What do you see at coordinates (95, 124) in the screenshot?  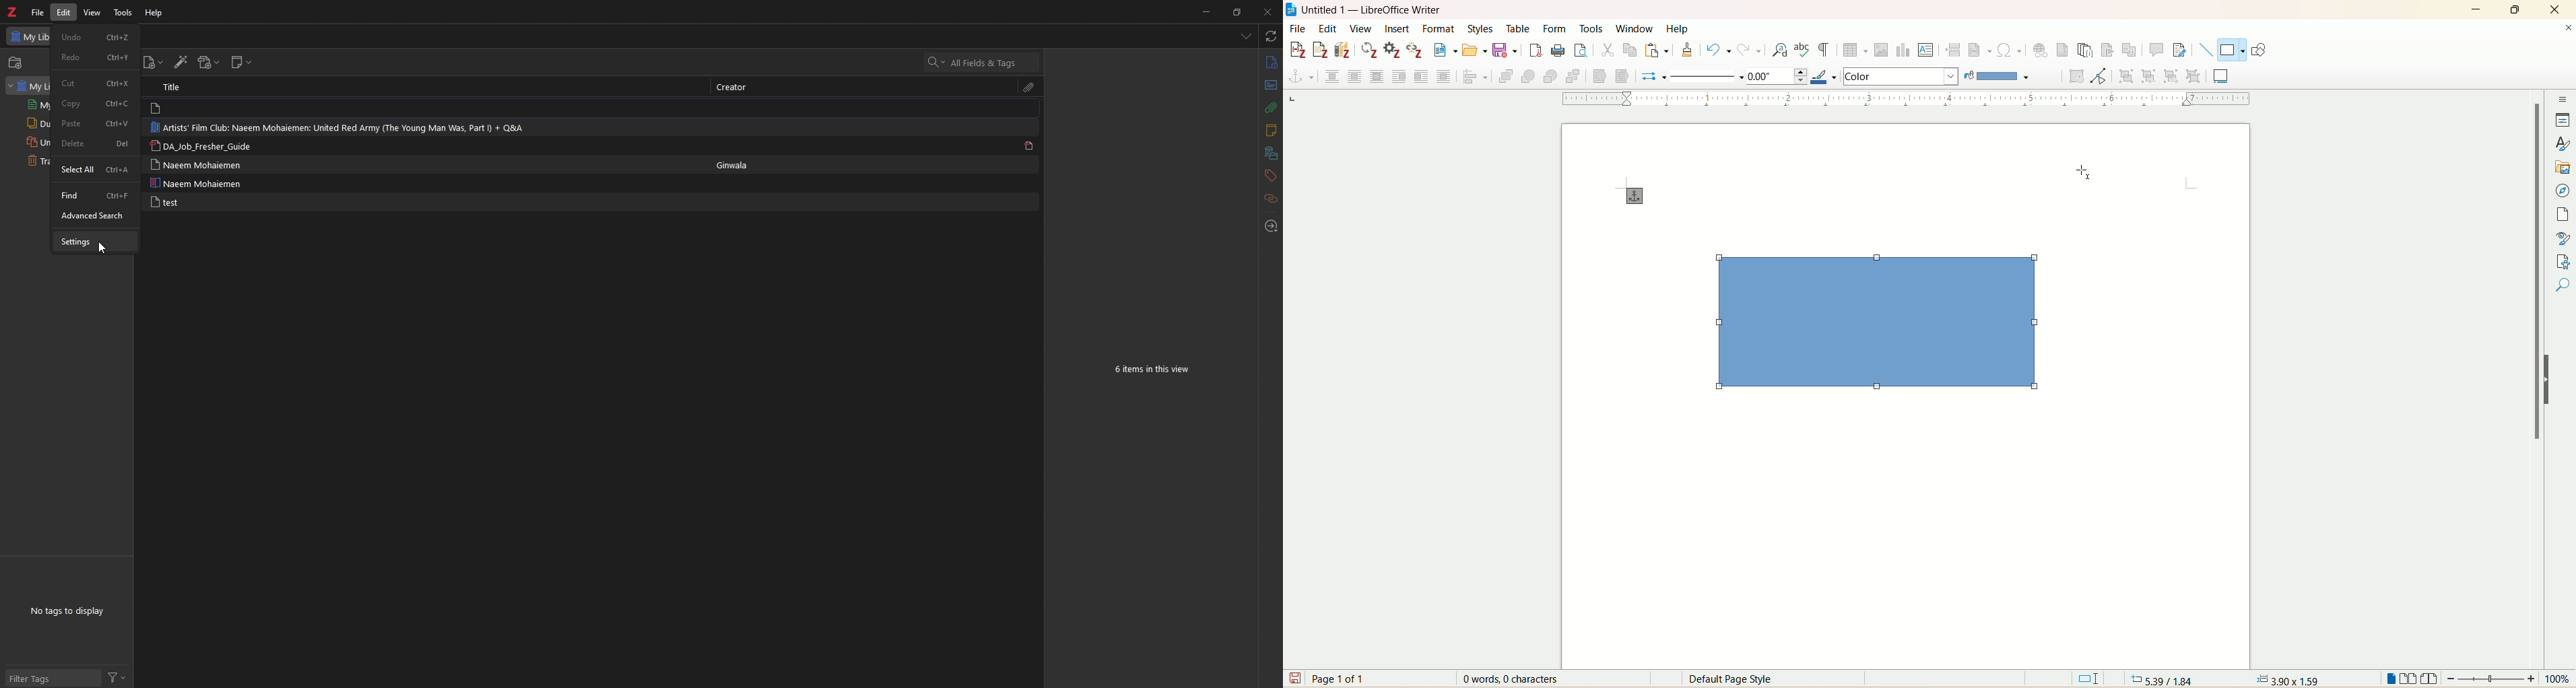 I see `Paste Ctrl+V` at bounding box center [95, 124].